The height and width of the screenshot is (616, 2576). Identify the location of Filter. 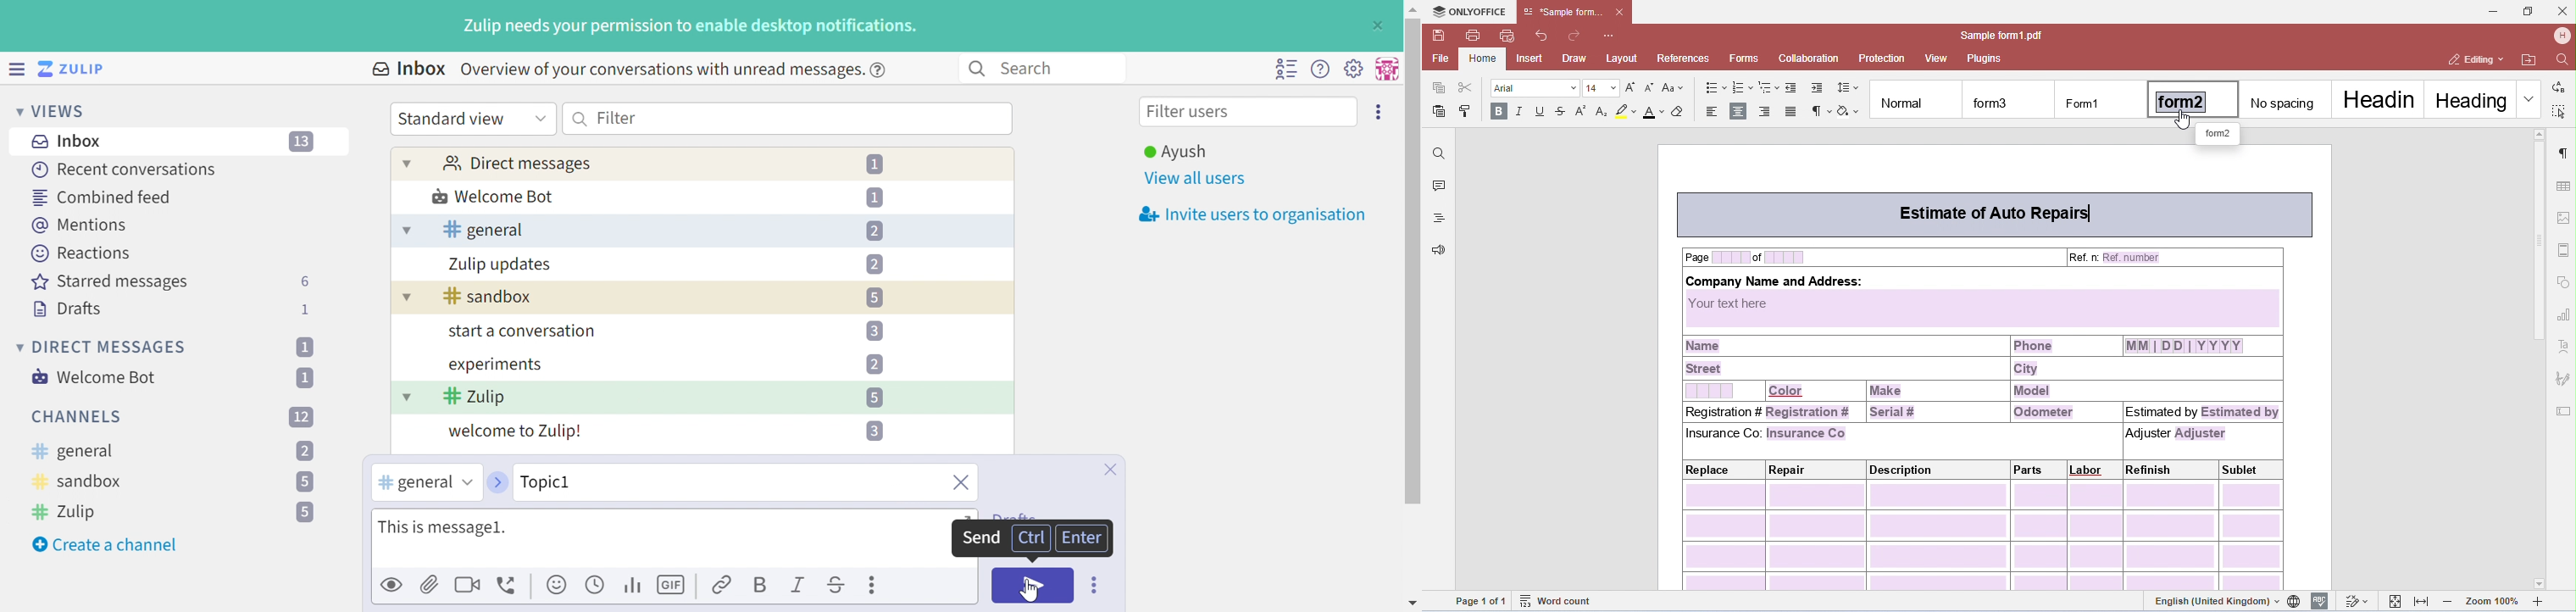
(617, 117).